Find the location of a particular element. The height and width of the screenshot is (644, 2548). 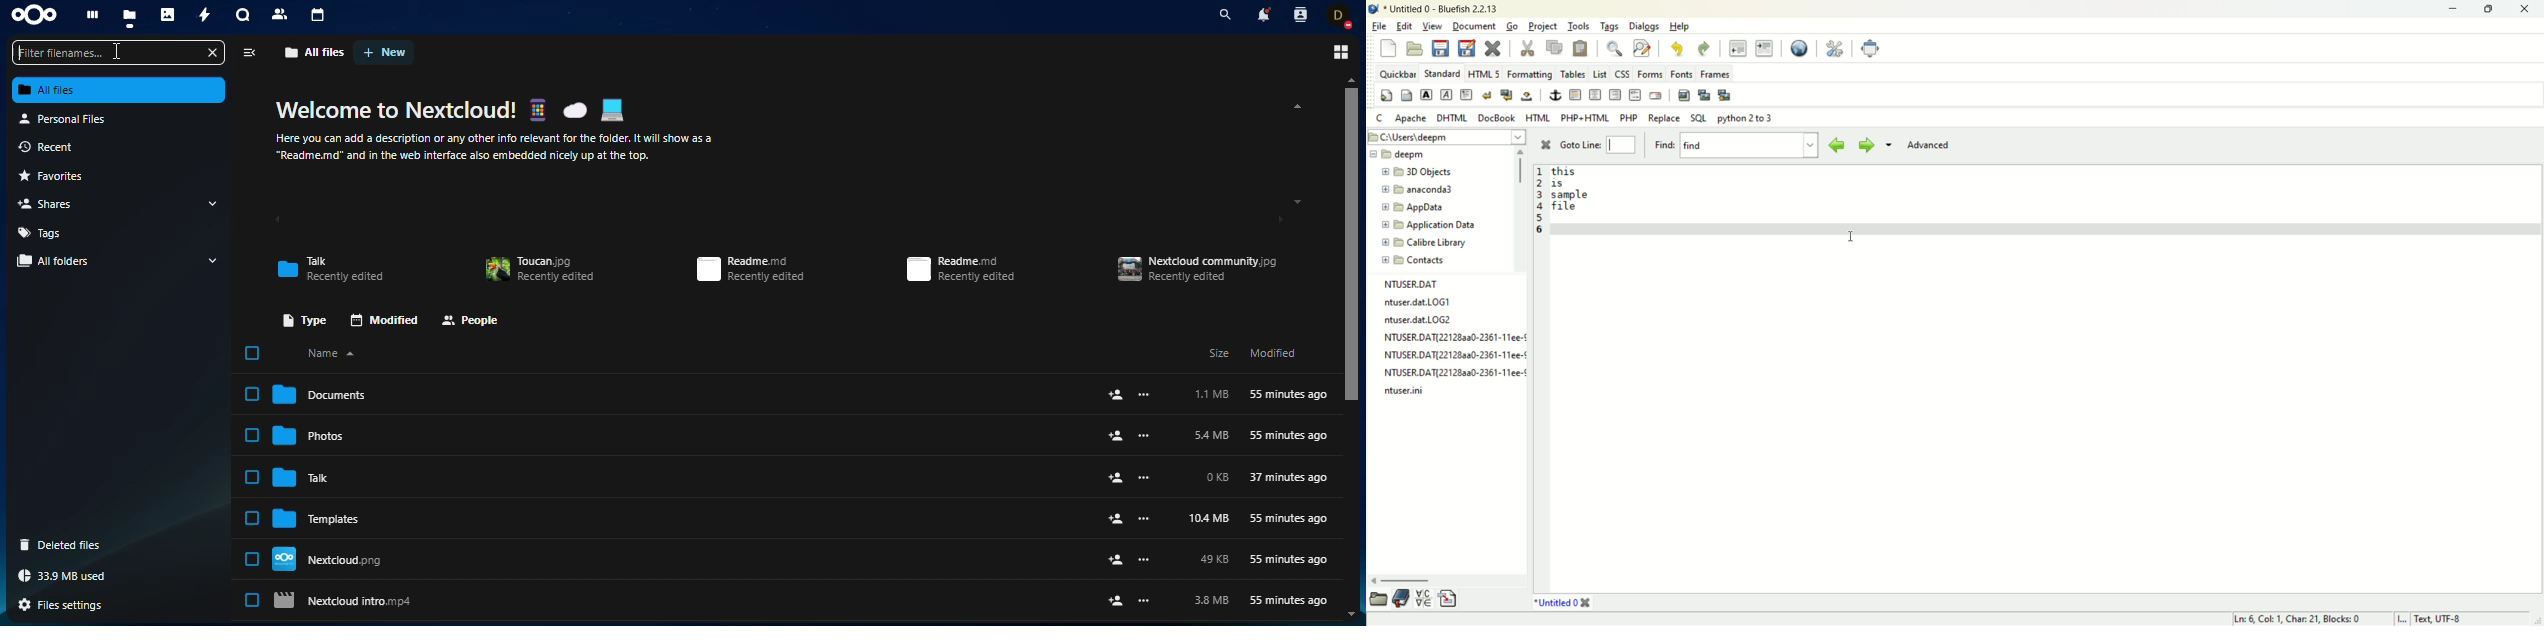

view is located at coordinates (248, 53).